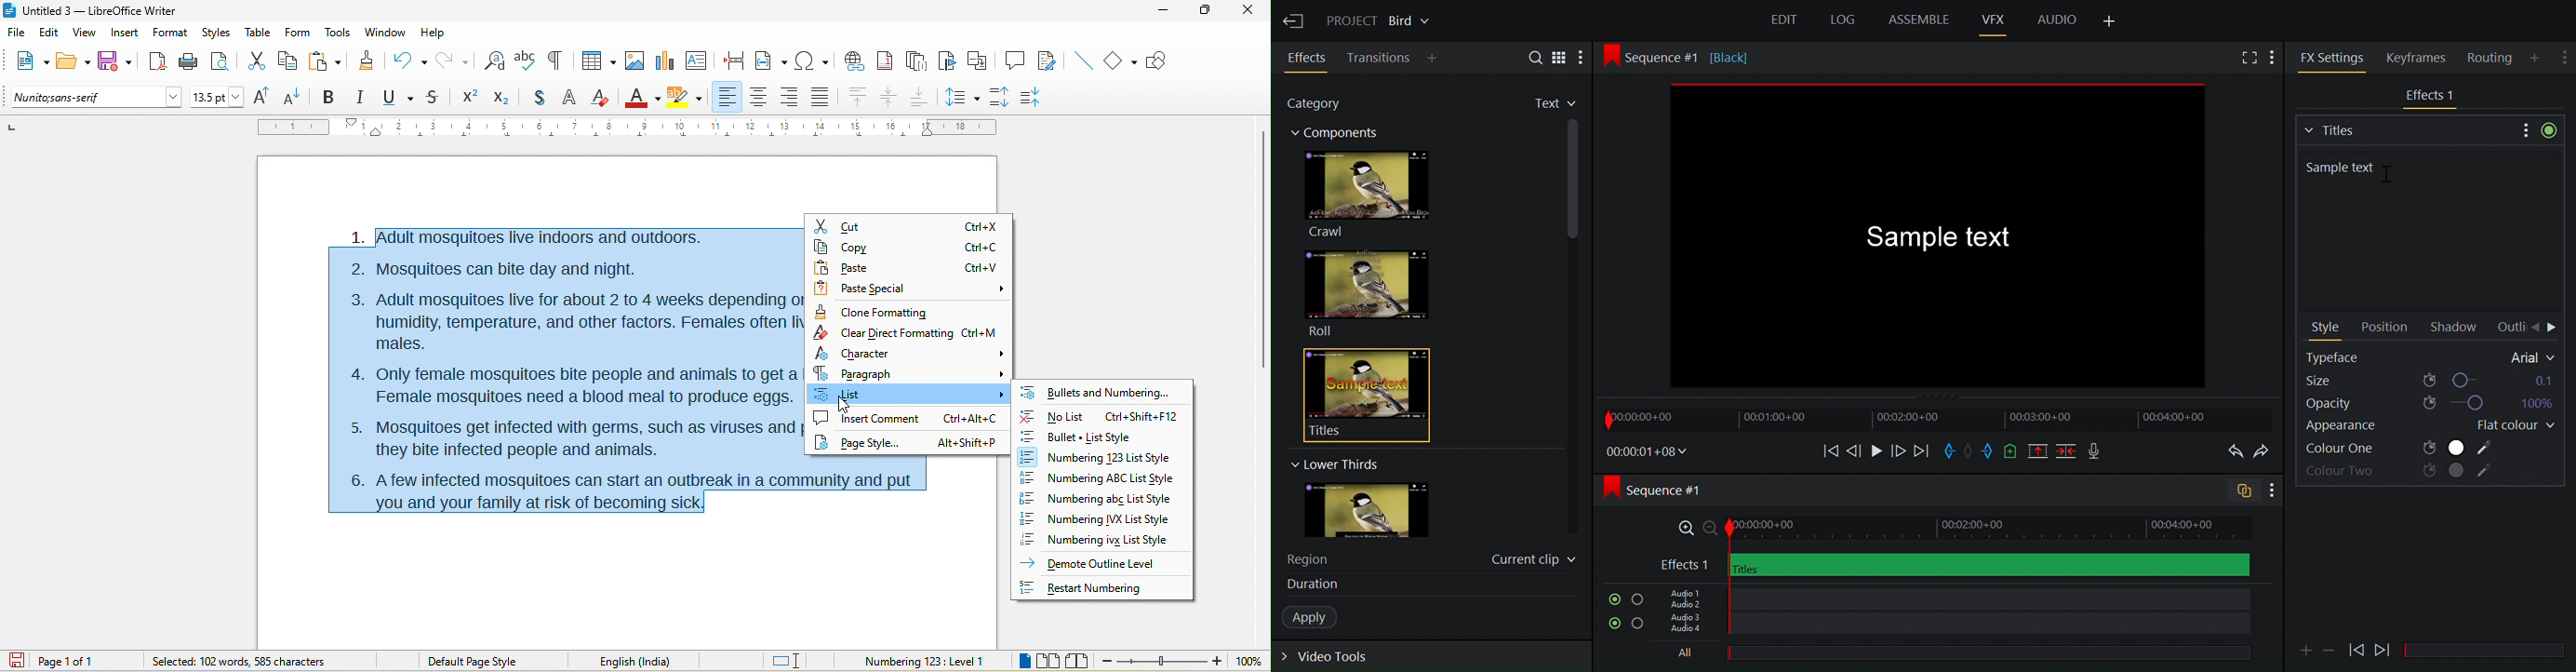  I want to click on Keyframes, so click(2422, 57).